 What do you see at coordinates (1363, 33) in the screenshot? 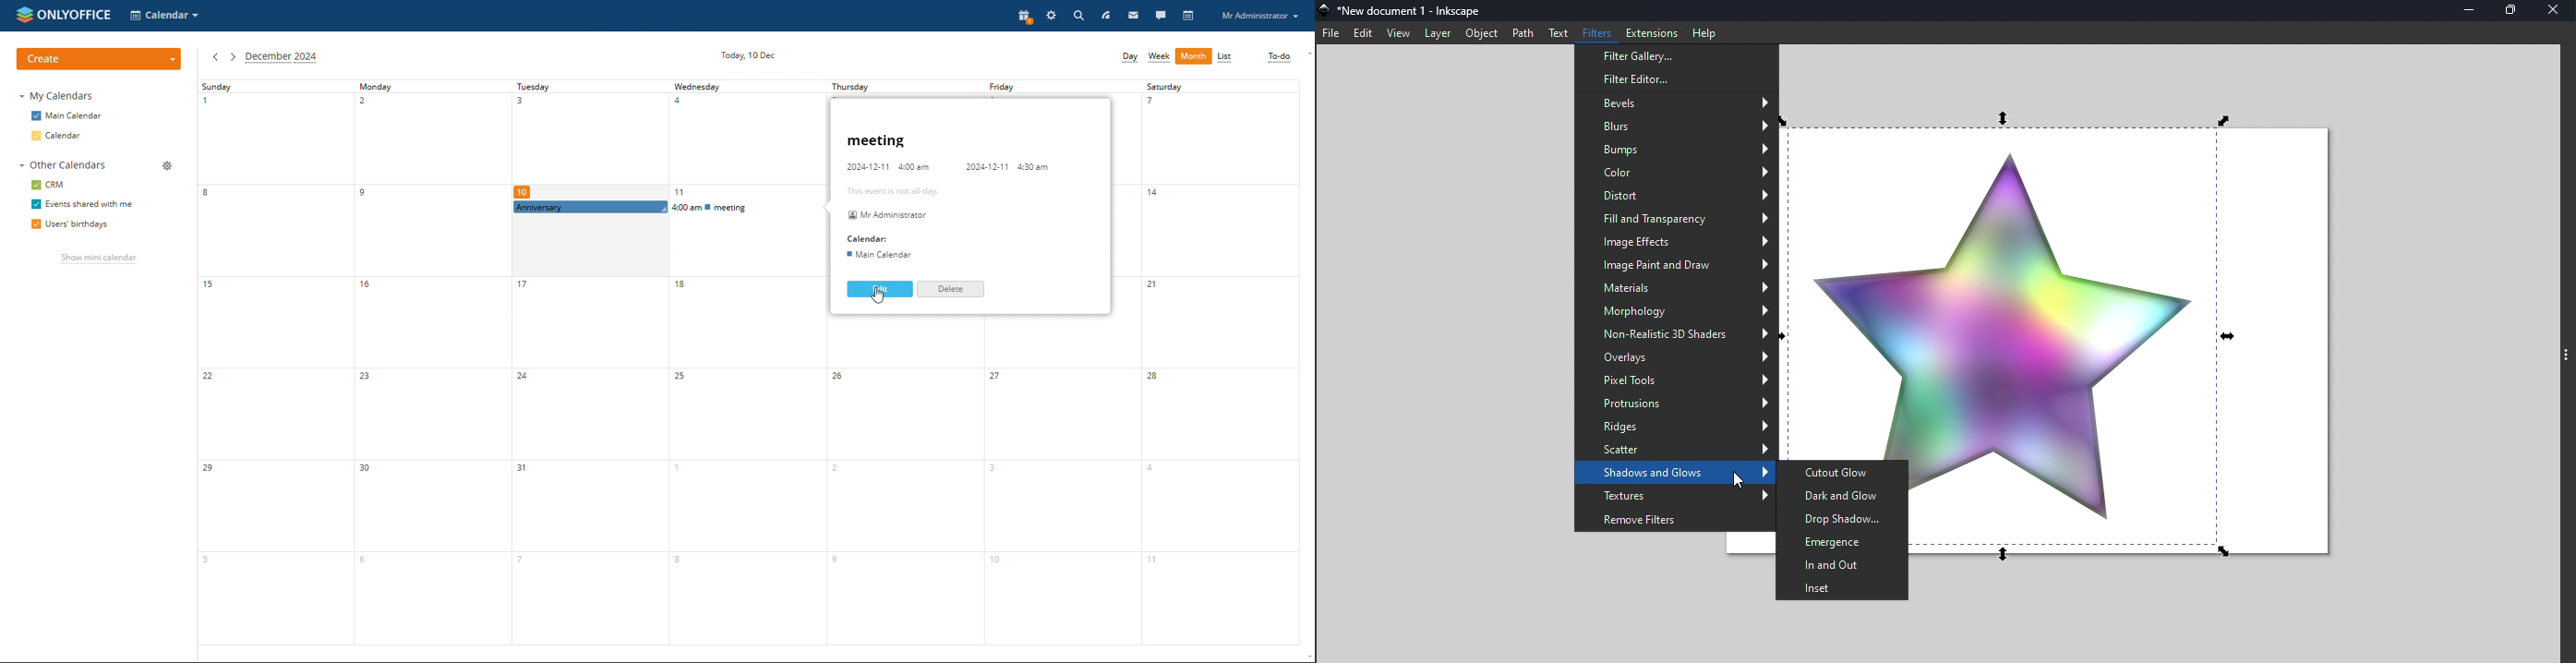
I see `edit` at bounding box center [1363, 33].